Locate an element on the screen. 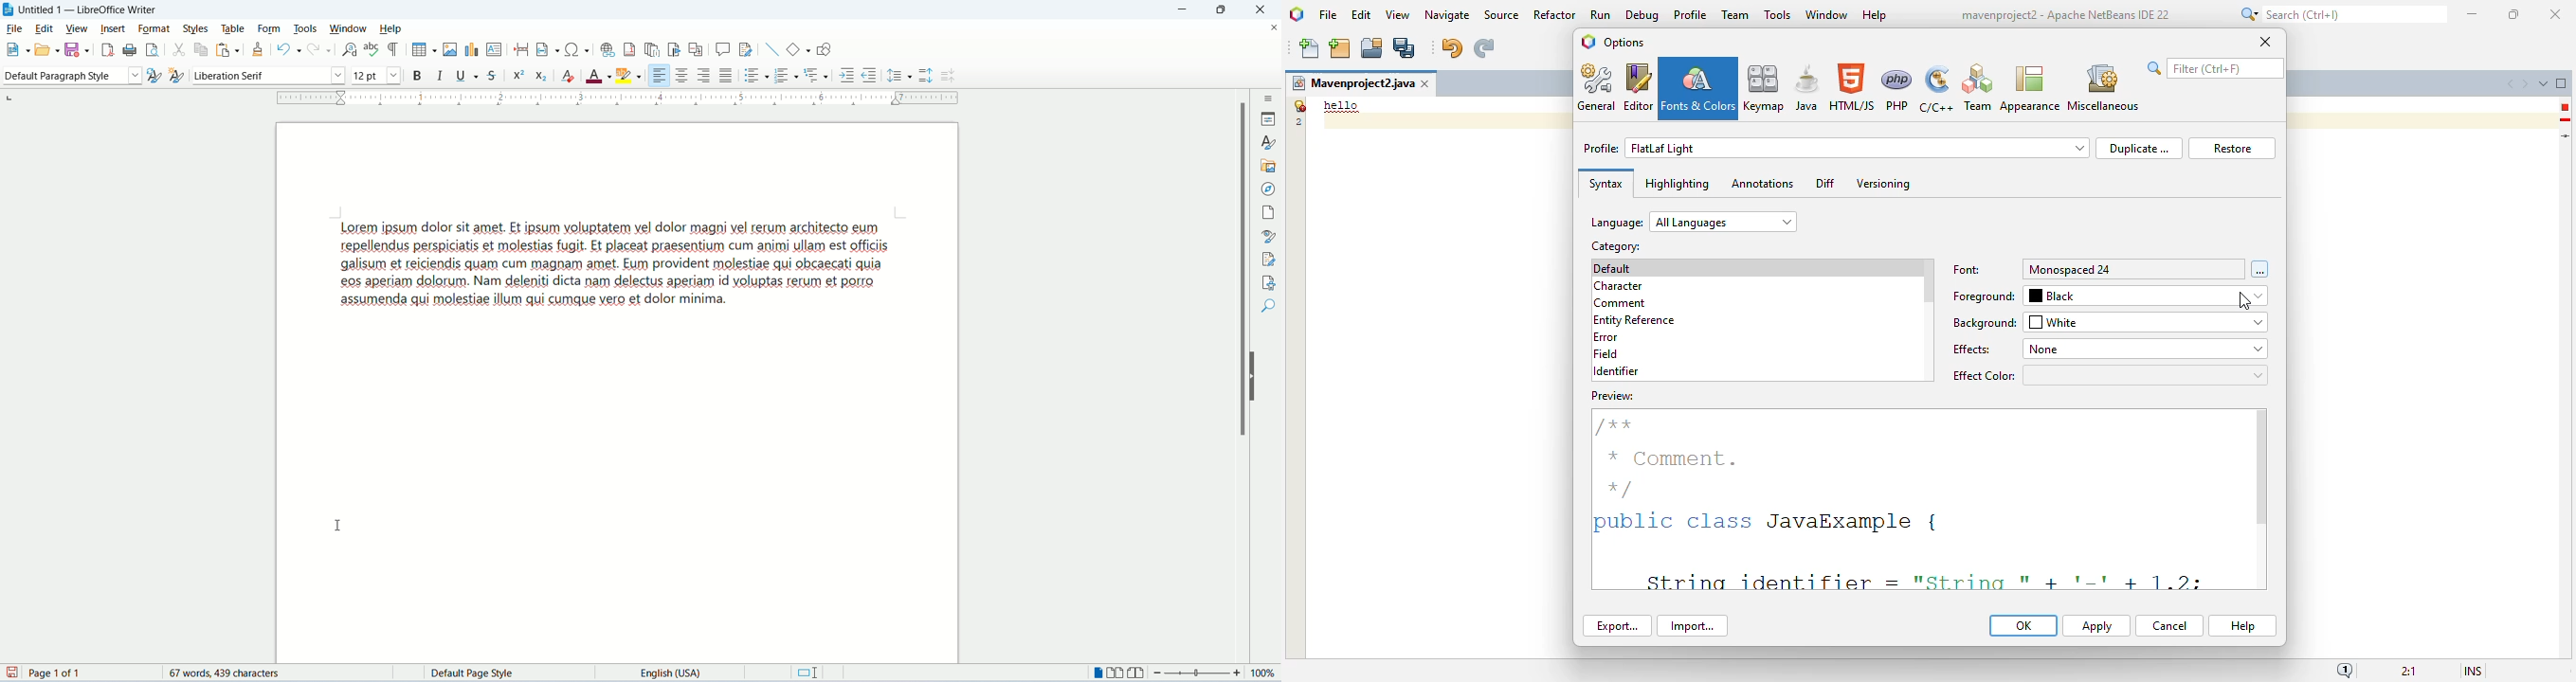  export is located at coordinates (1618, 625).